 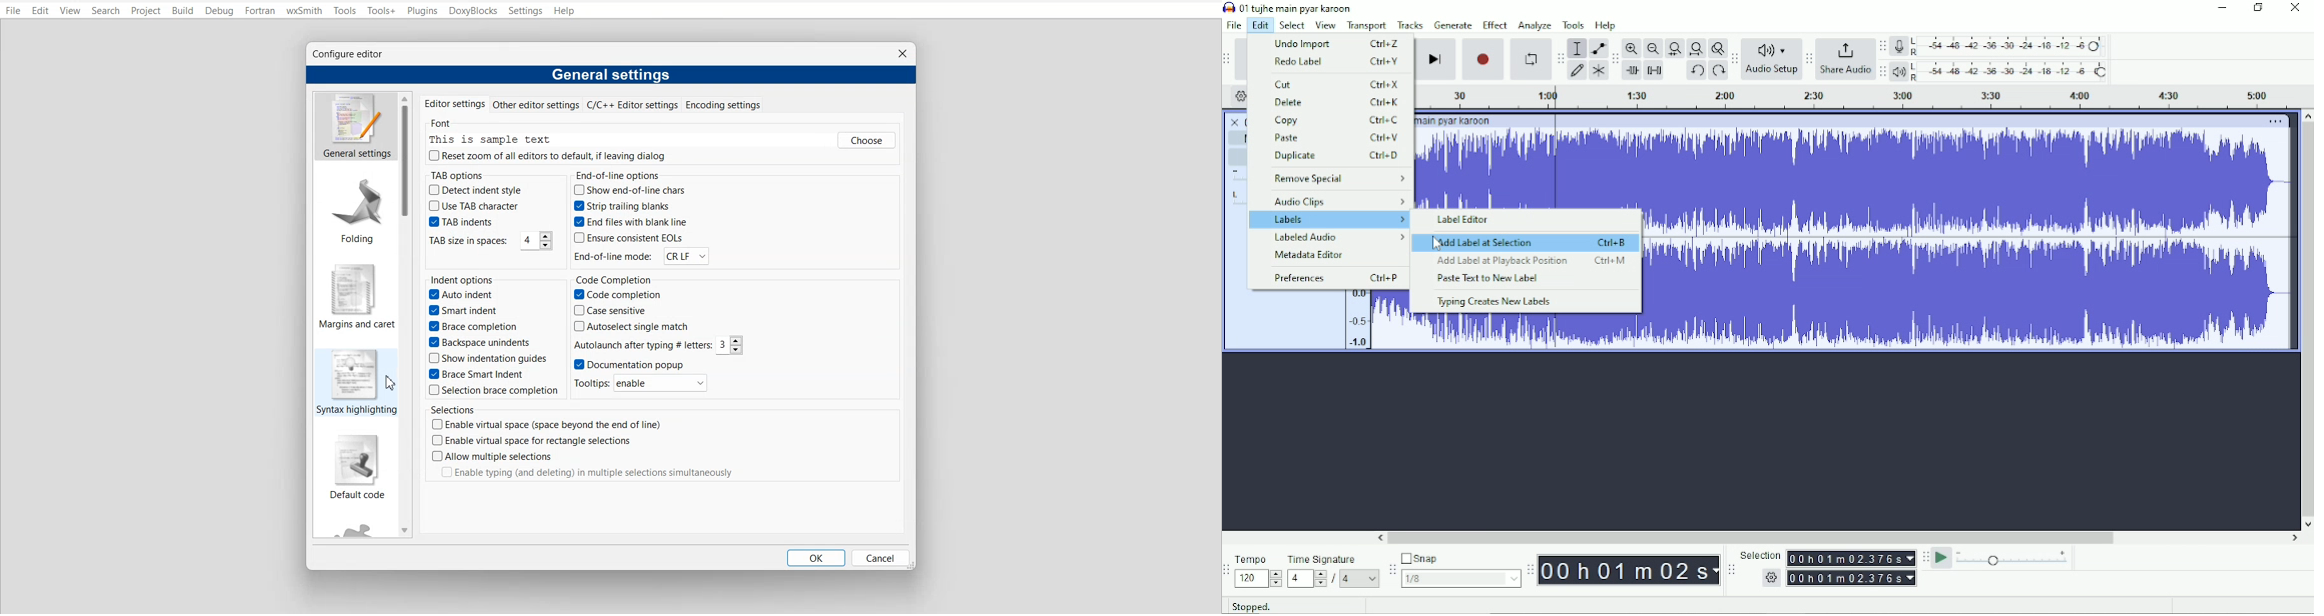 What do you see at coordinates (641, 256) in the screenshot?
I see `End-of-line mode` at bounding box center [641, 256].